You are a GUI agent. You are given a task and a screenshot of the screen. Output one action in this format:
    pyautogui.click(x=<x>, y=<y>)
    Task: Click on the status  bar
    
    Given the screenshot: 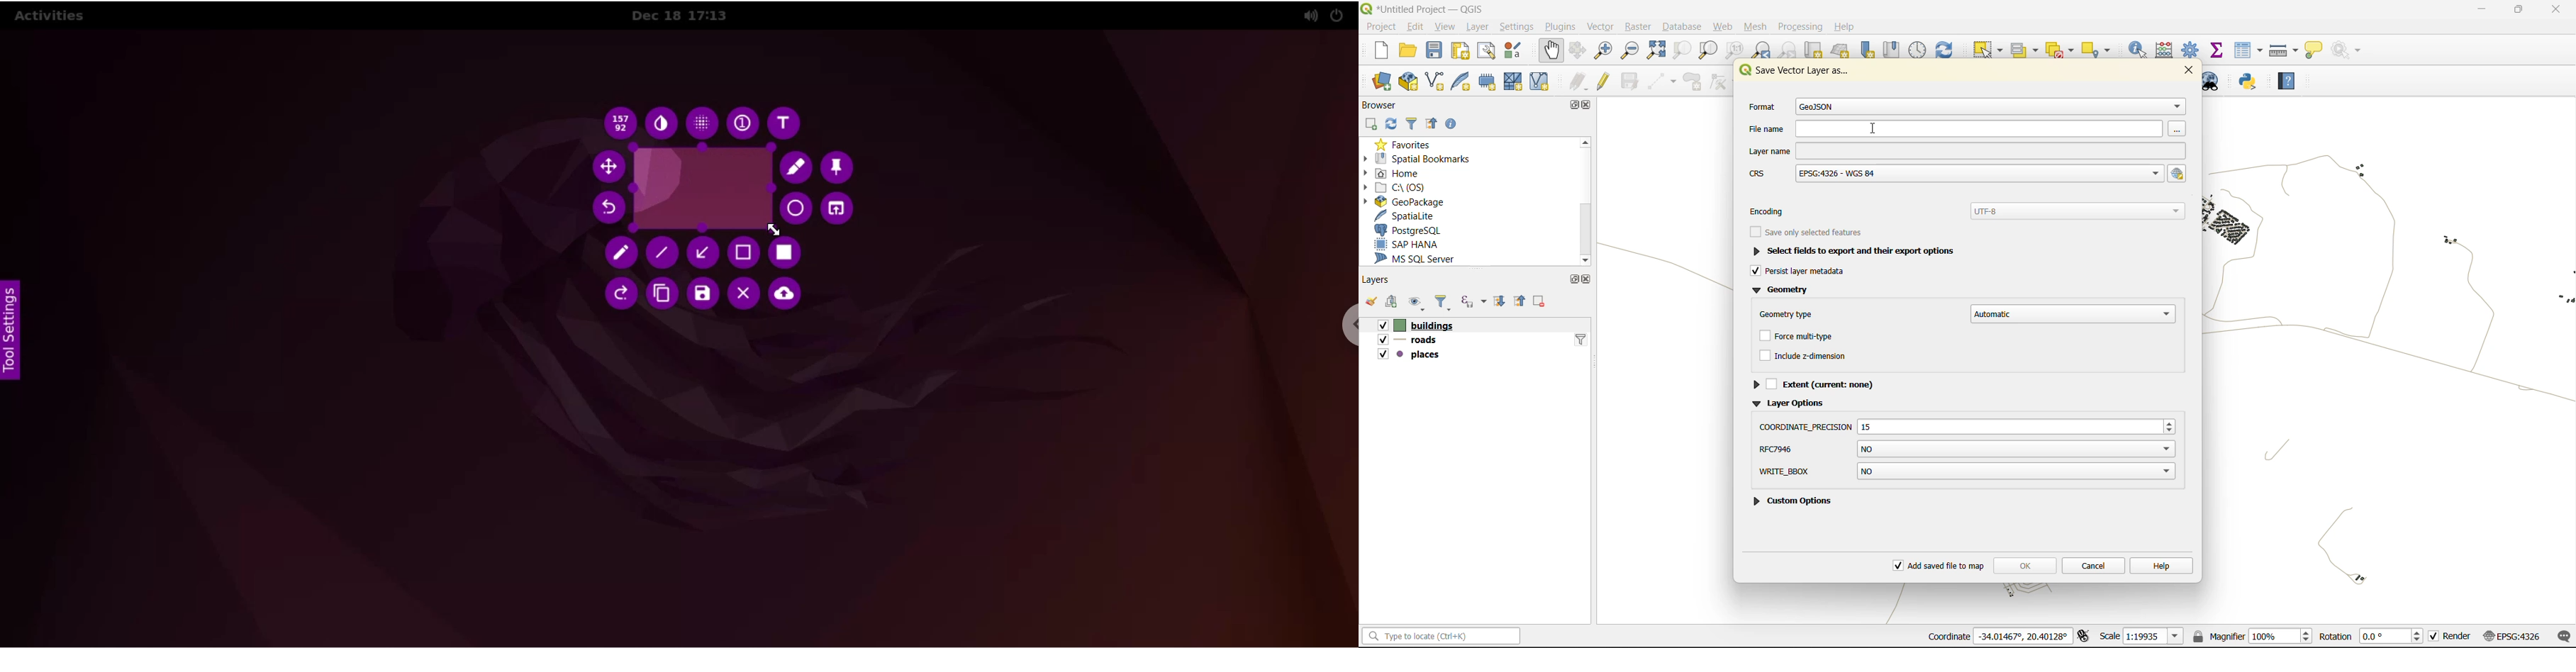 What is the action you would take?
    pyautogui.click(x=1444, y=637)
    